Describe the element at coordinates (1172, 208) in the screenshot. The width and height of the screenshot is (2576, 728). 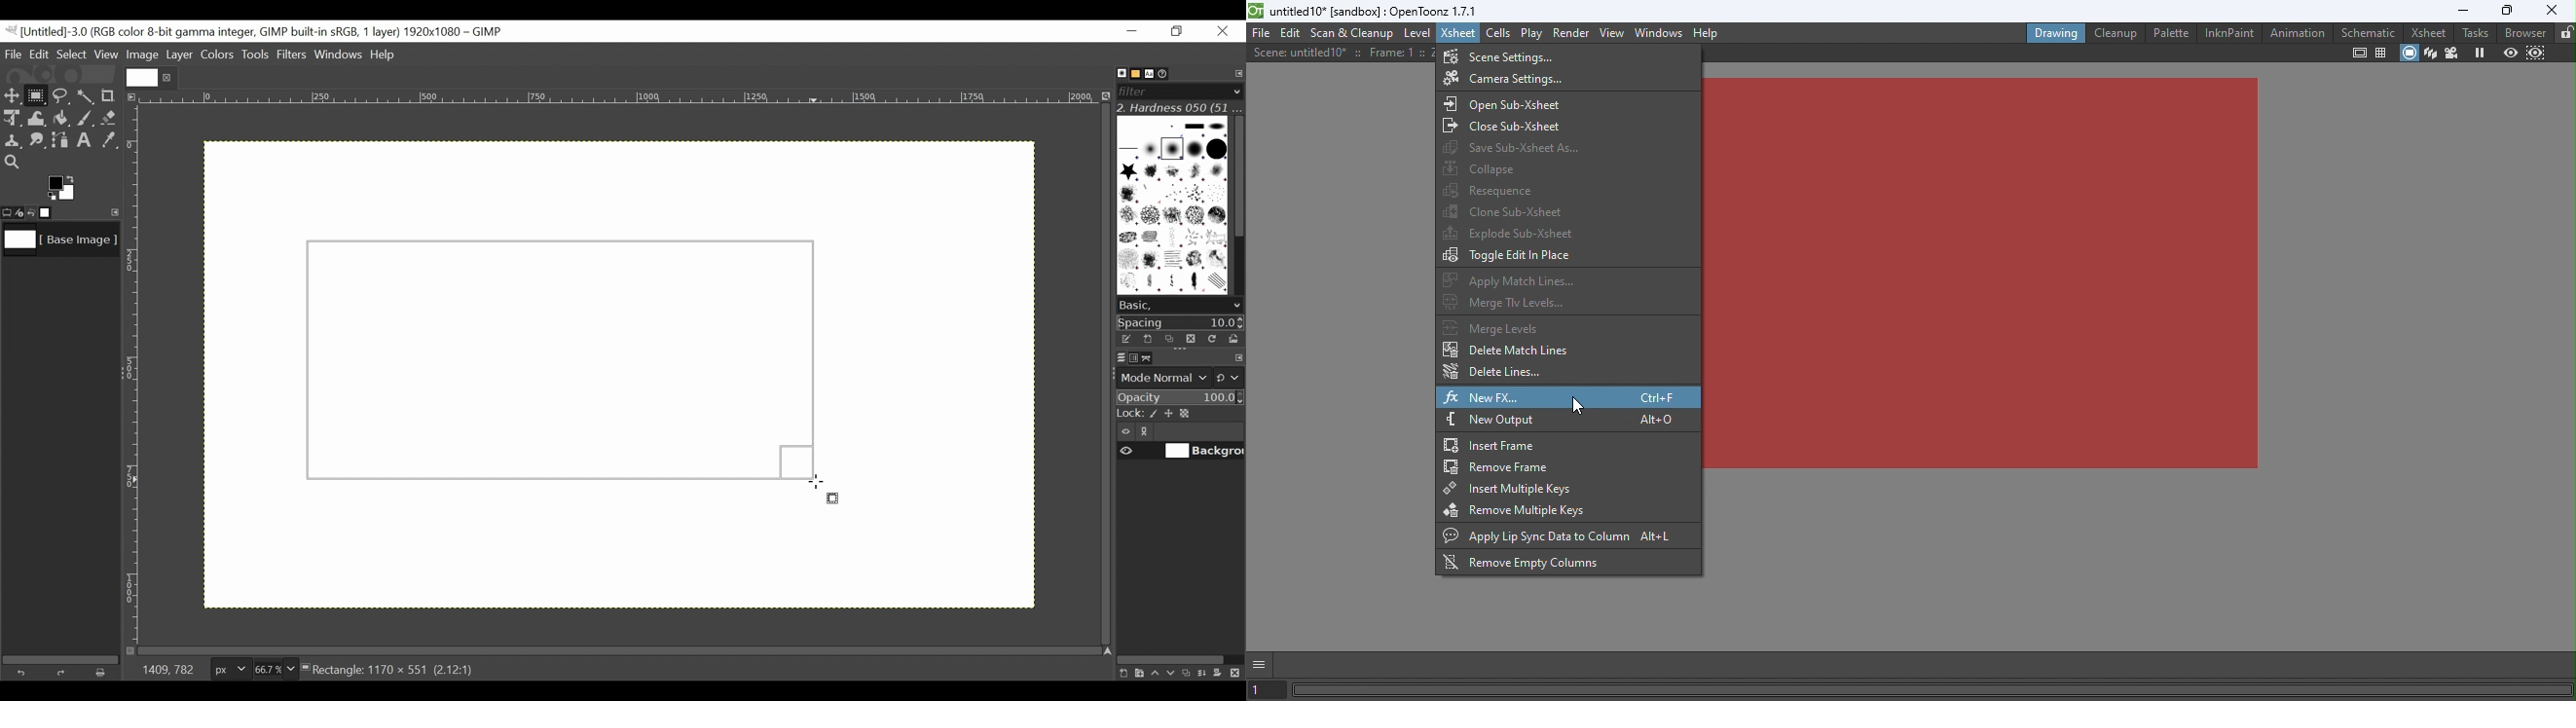
I see `Patterns` at that location.